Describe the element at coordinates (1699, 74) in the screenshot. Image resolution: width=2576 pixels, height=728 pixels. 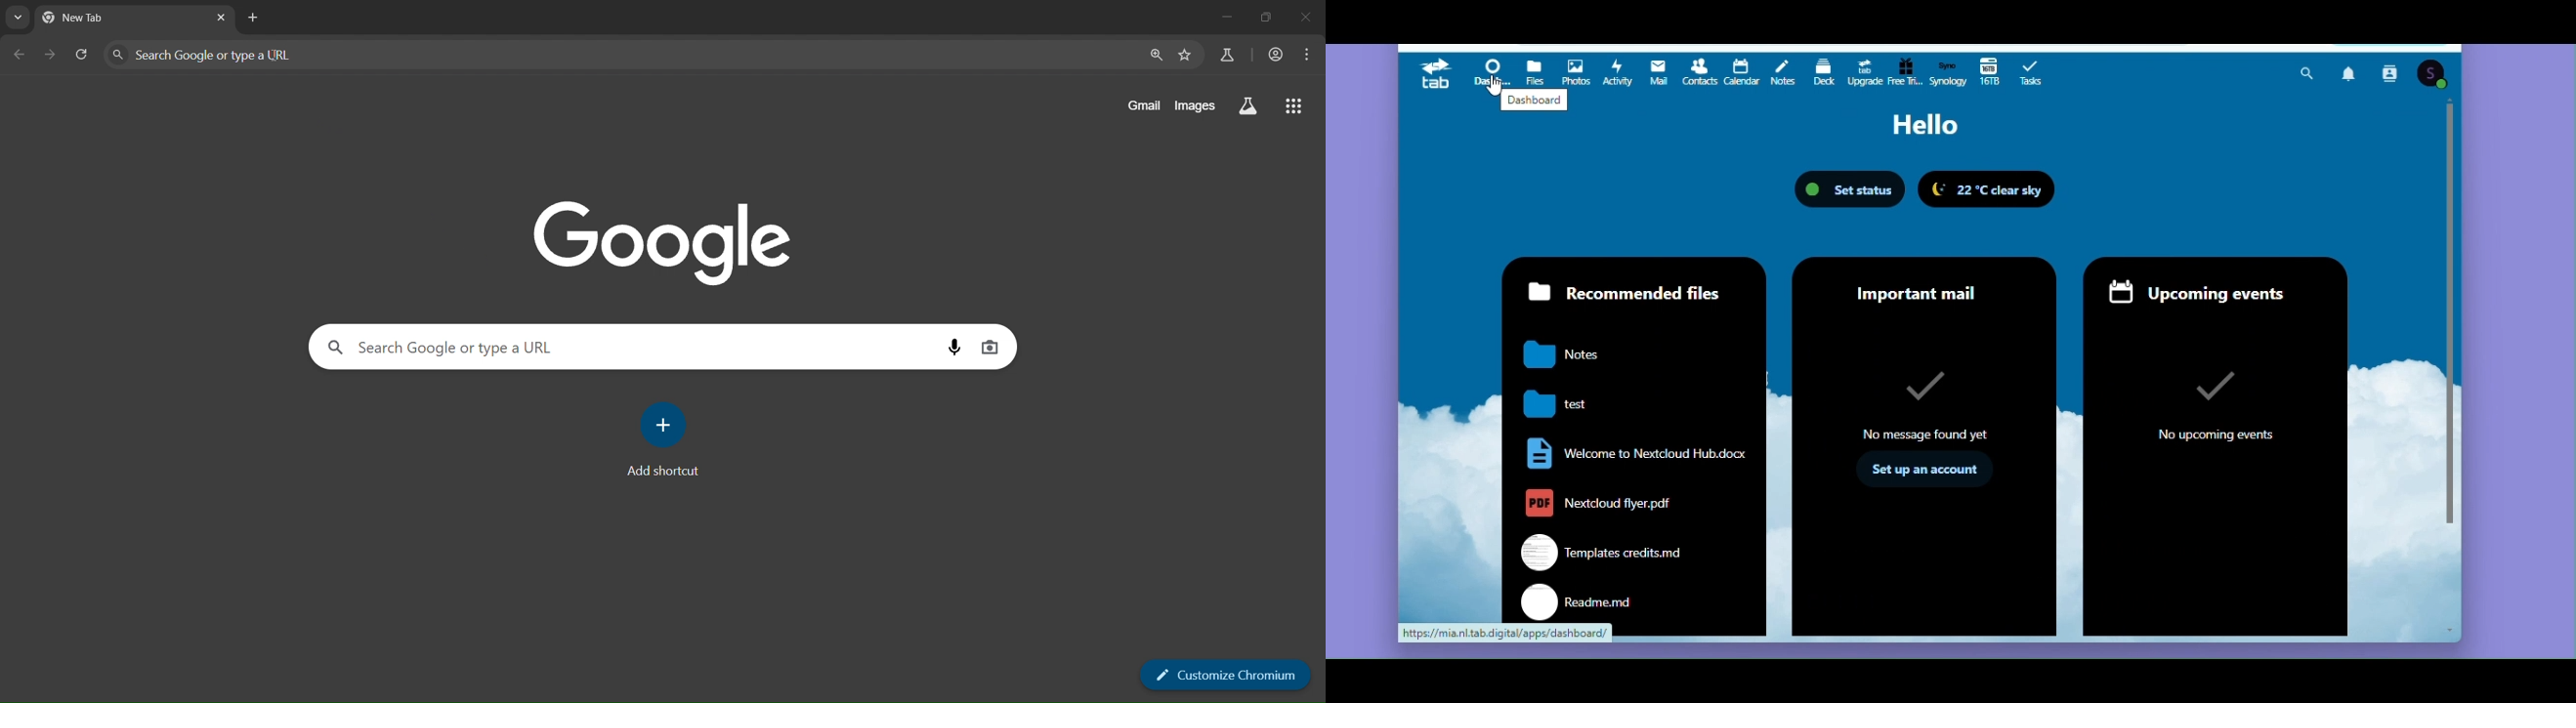
I see `Contacts` at that location.